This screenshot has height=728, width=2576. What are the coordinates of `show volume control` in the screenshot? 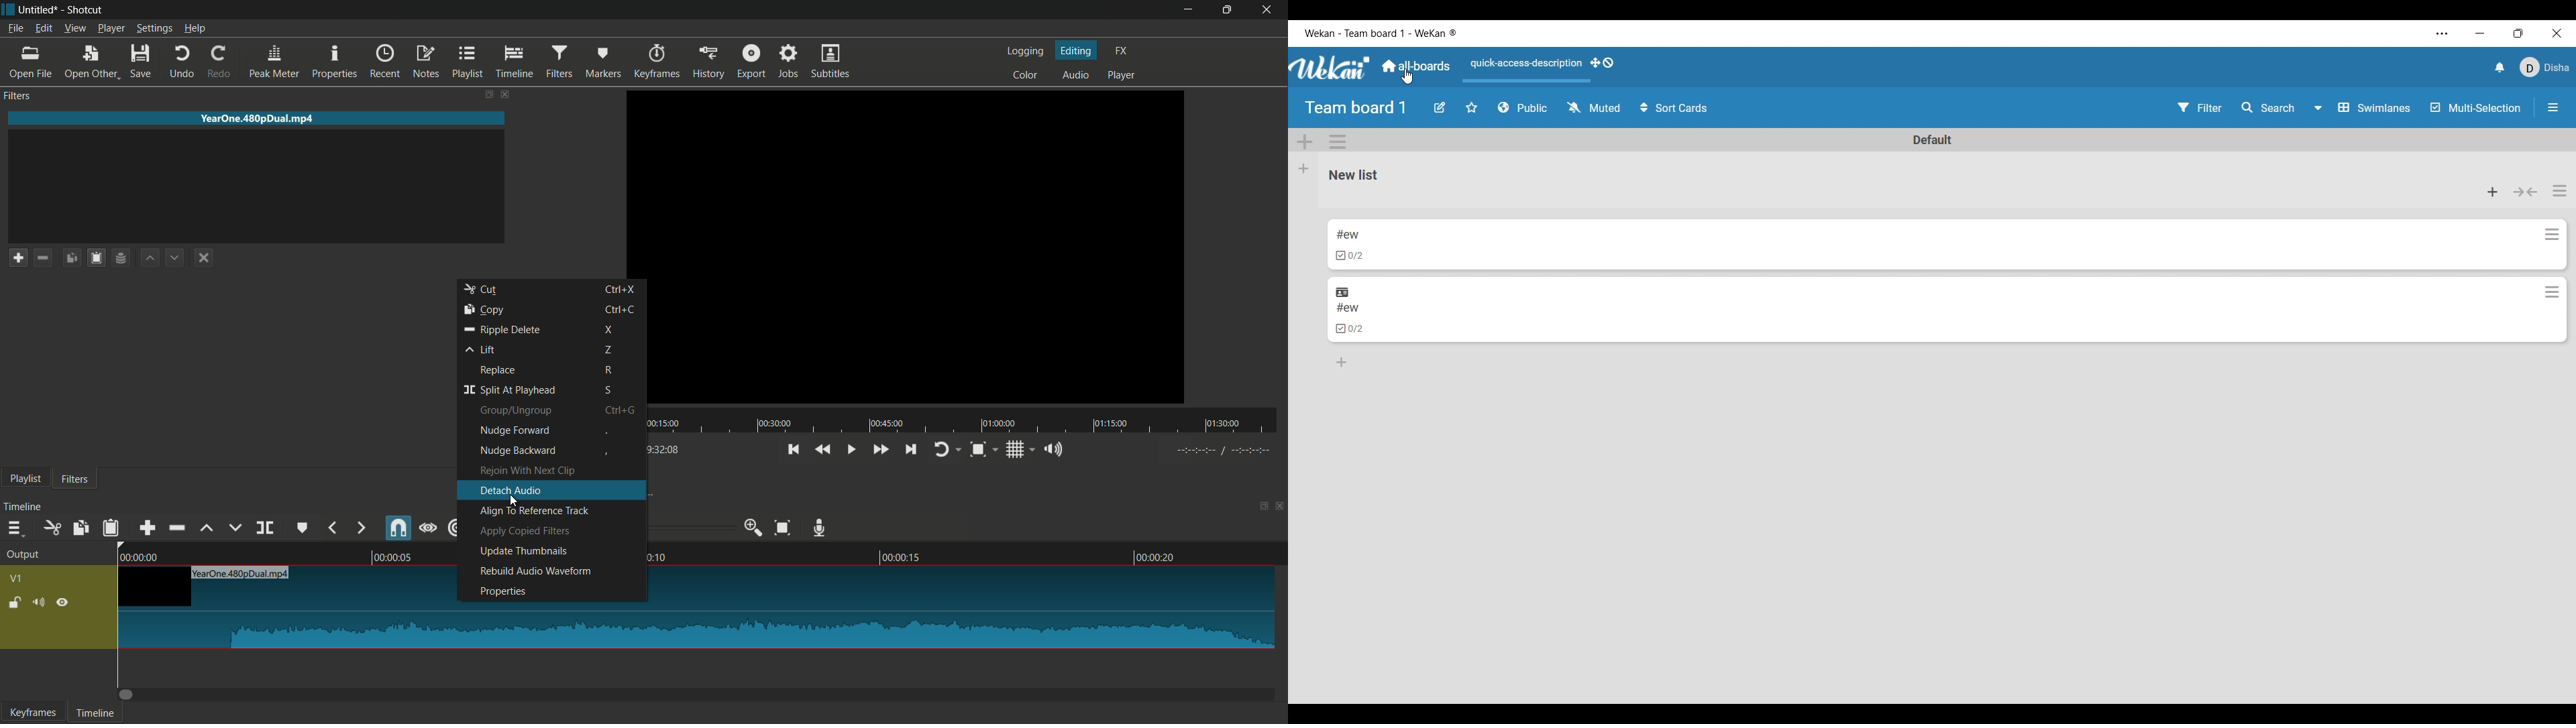 It's located at (1056, 450).